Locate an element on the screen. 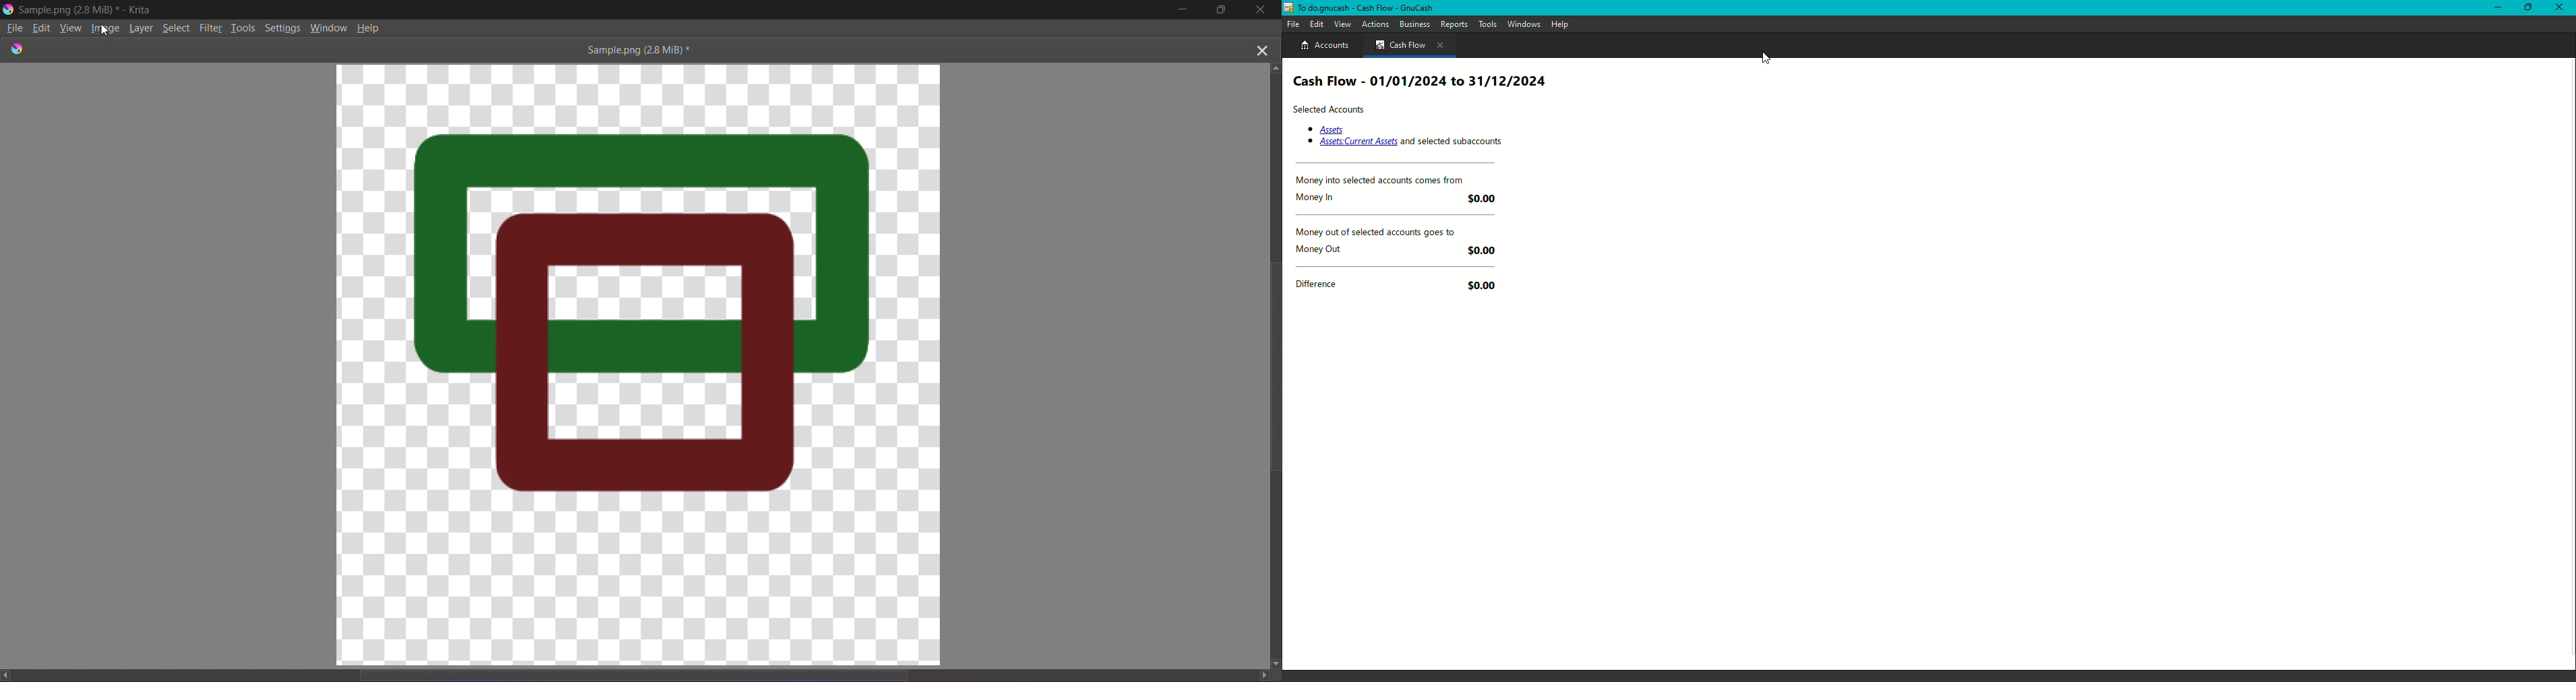 This screenshot has width=2576, height=700. Cursor is located at coordinates (1765, 59).